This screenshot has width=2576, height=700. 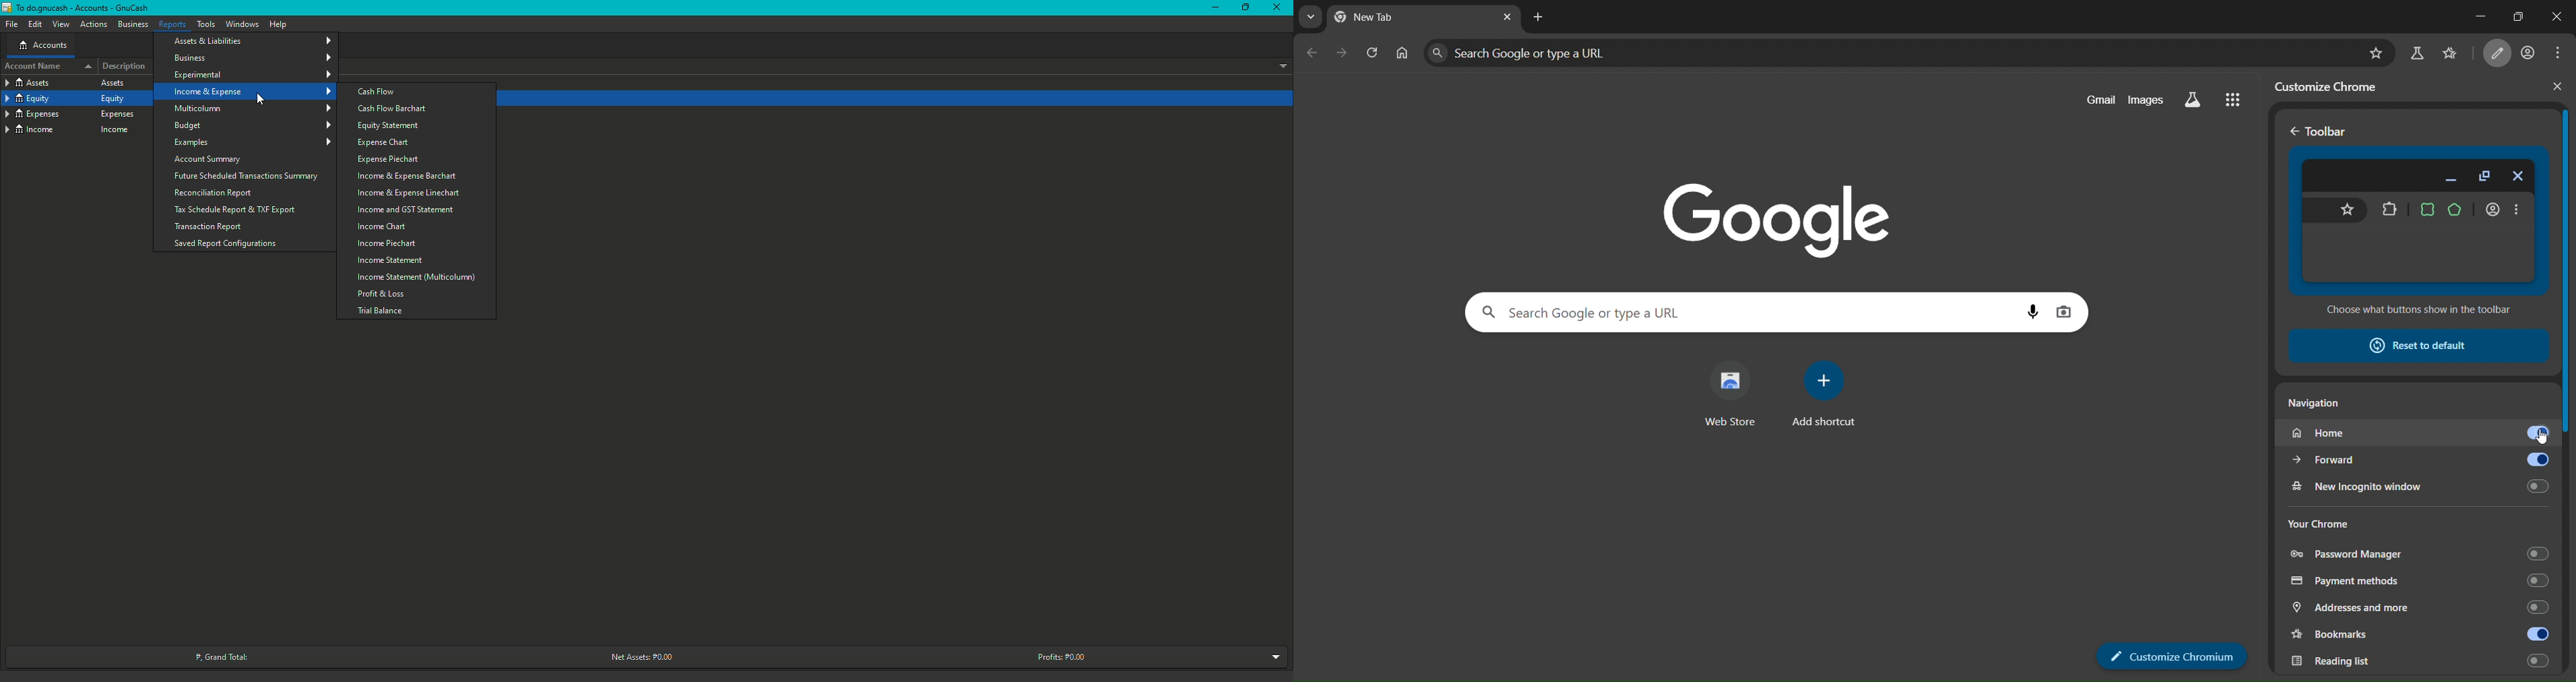 I want to click on Examples, so click(x=254, y=142).